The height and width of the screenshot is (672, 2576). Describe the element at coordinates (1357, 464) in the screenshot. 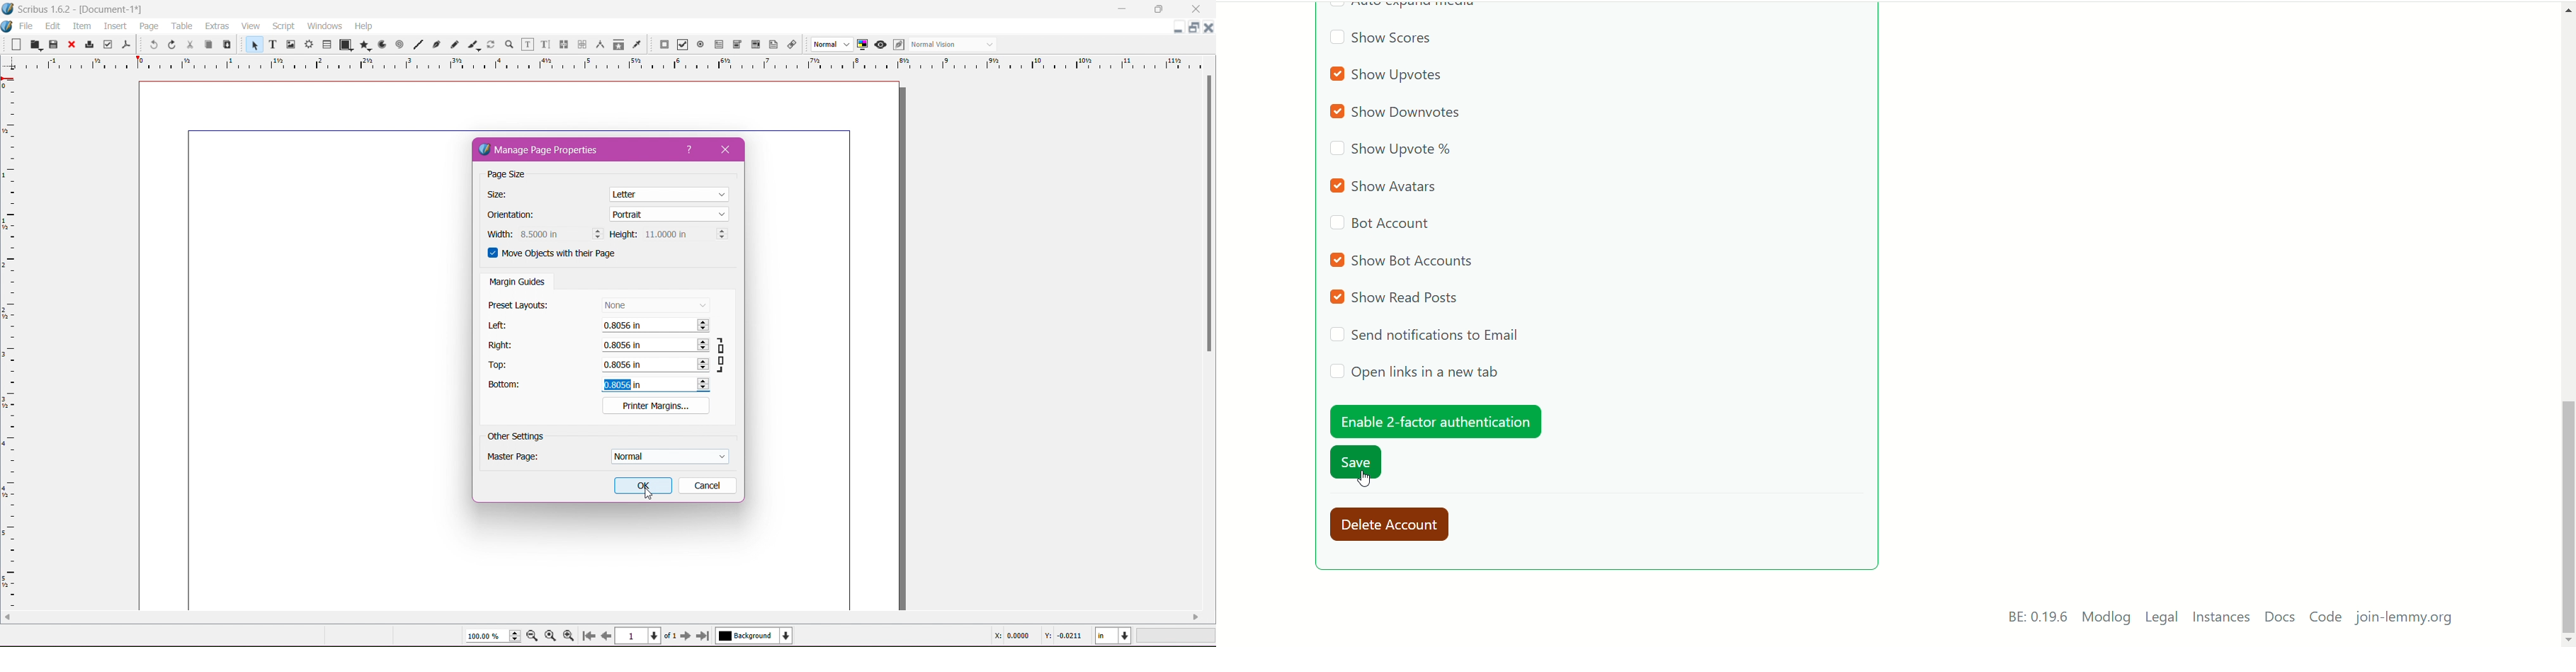

I see `save` at that location.